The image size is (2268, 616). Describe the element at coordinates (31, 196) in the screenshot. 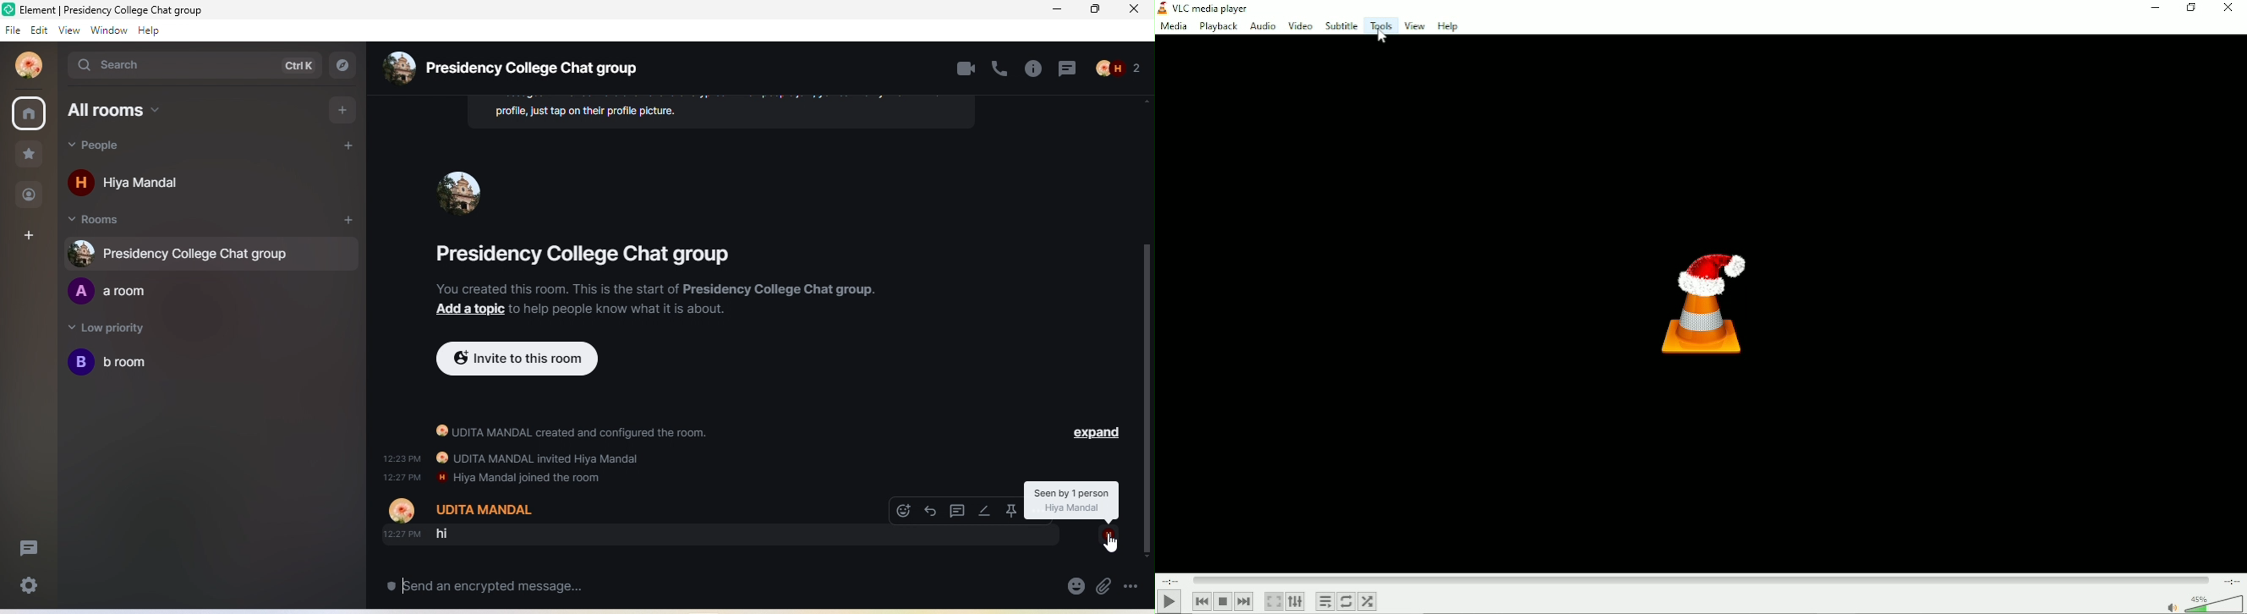

I see `people` at that location.